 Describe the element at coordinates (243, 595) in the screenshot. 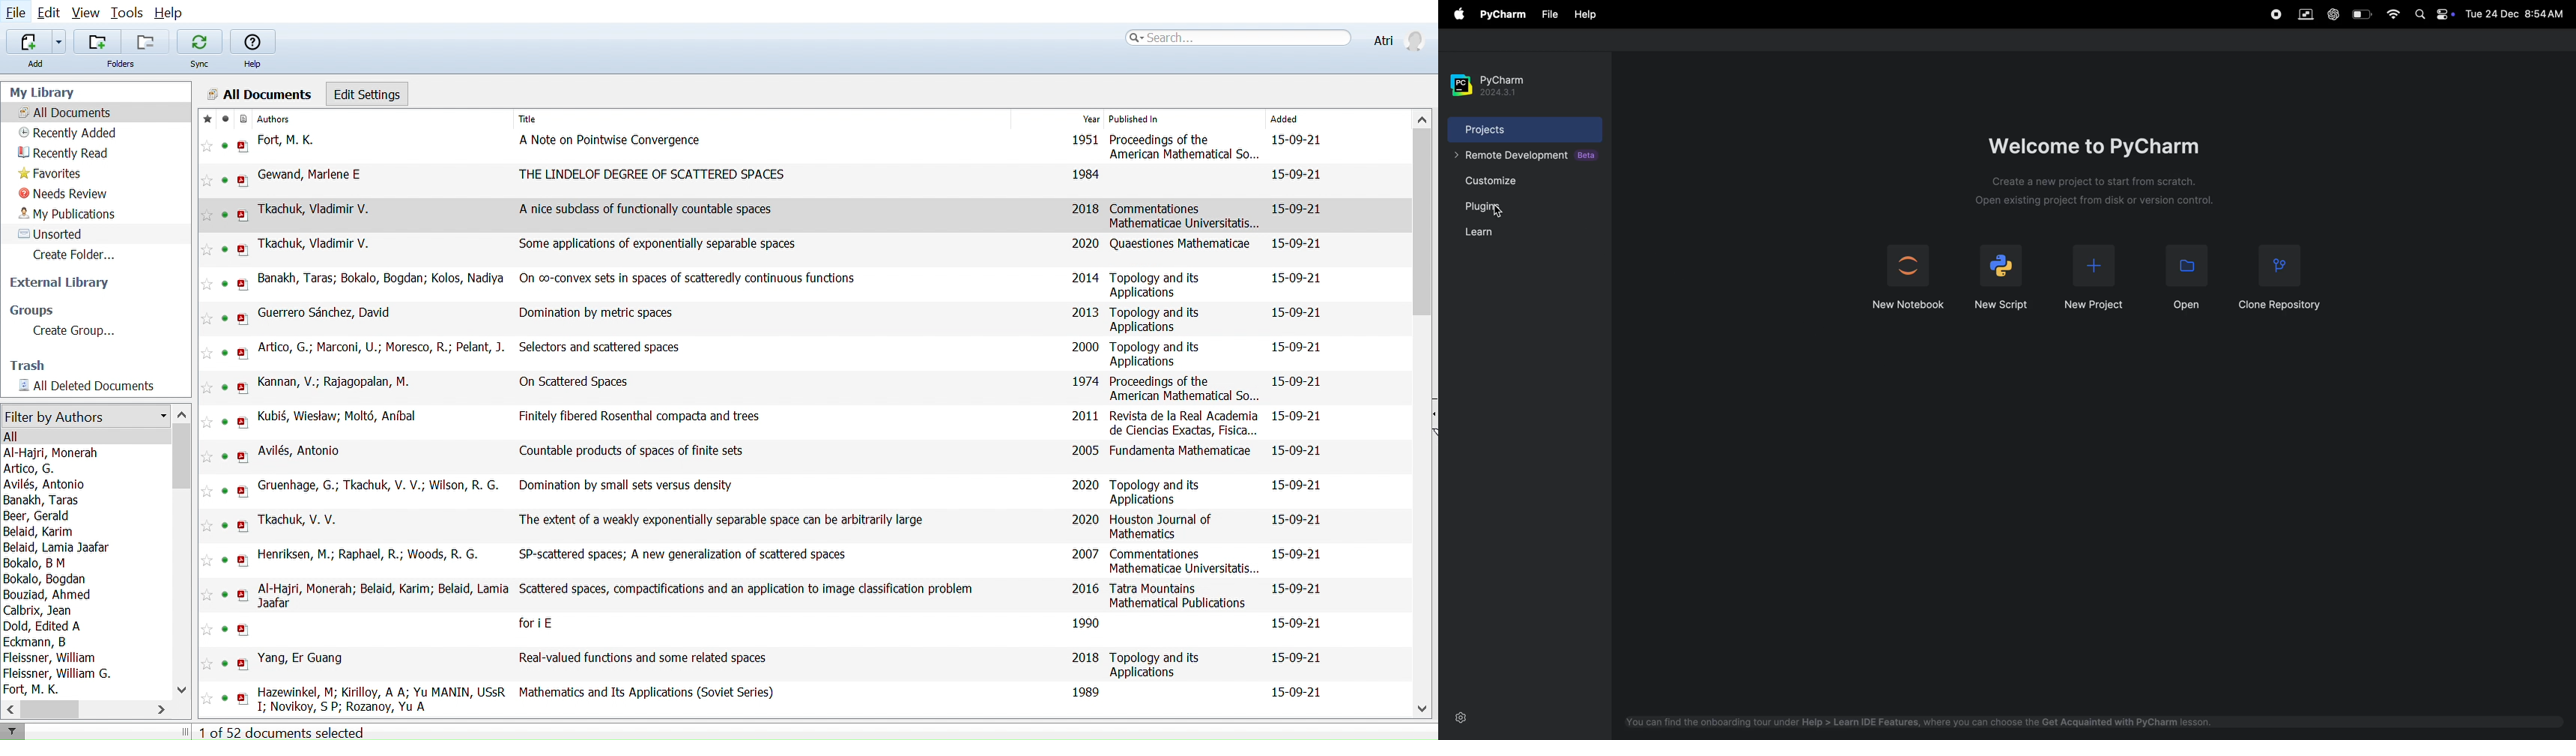

I see `open PDF` at that location.